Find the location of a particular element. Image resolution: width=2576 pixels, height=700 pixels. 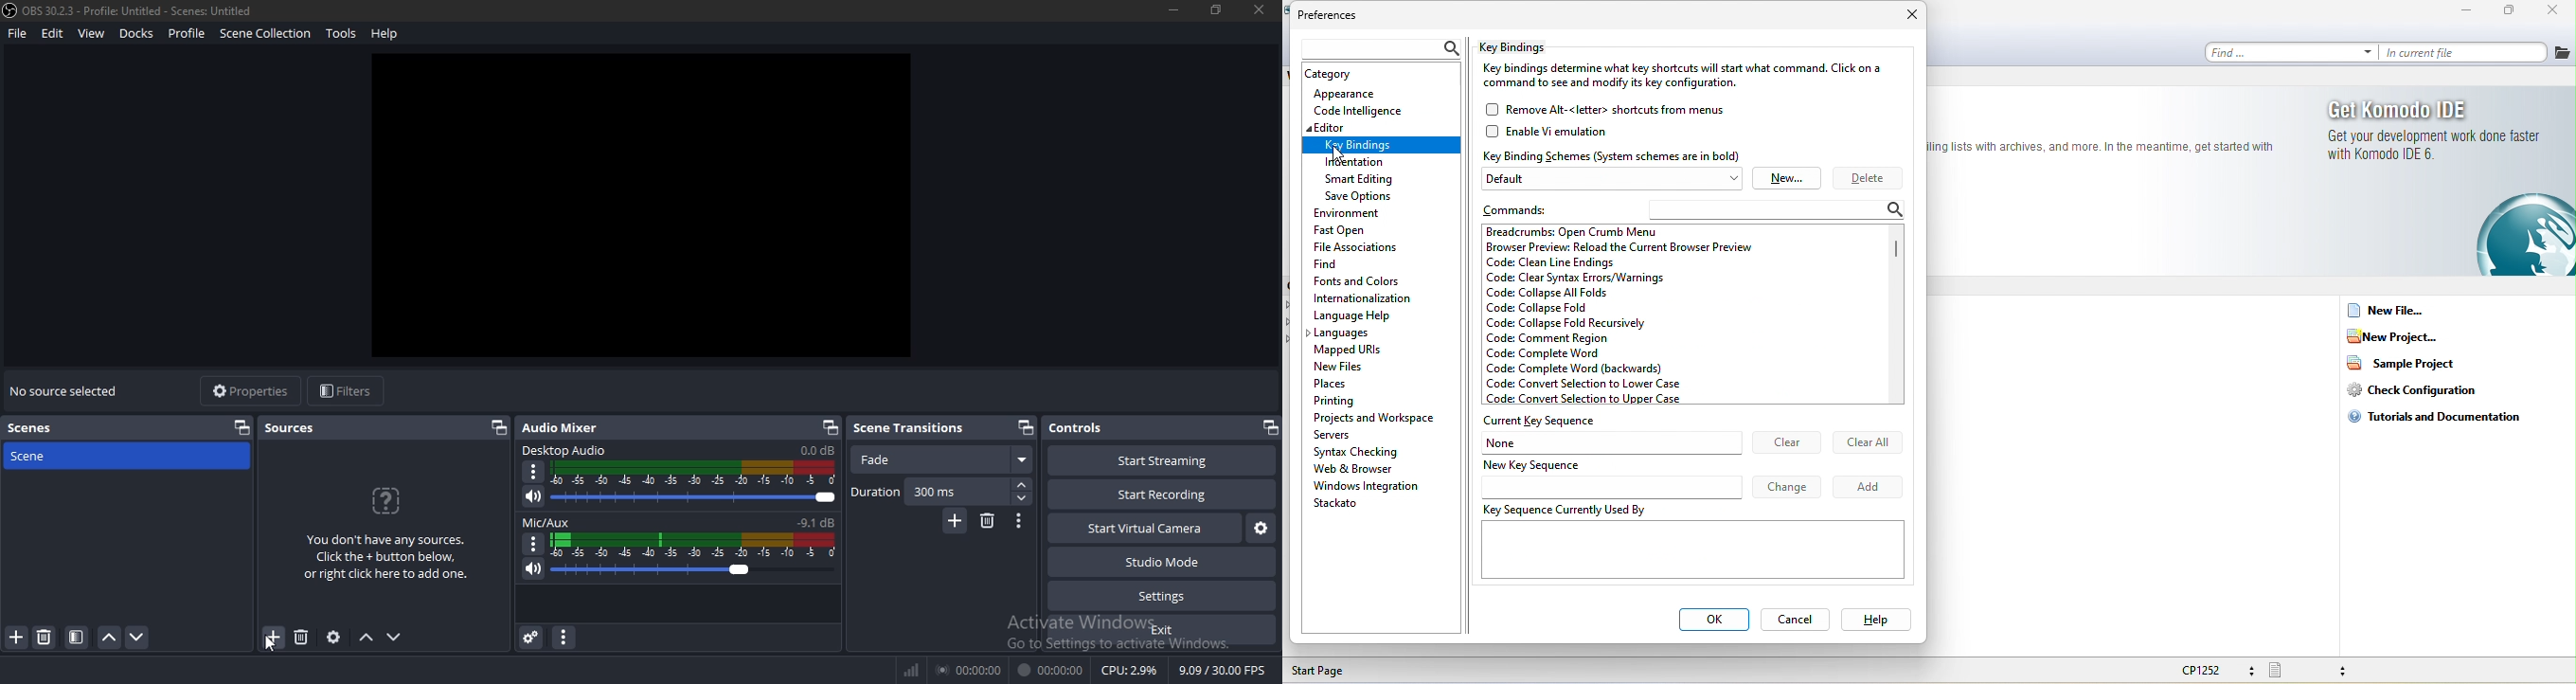

image is located at coordinates (641, 206).